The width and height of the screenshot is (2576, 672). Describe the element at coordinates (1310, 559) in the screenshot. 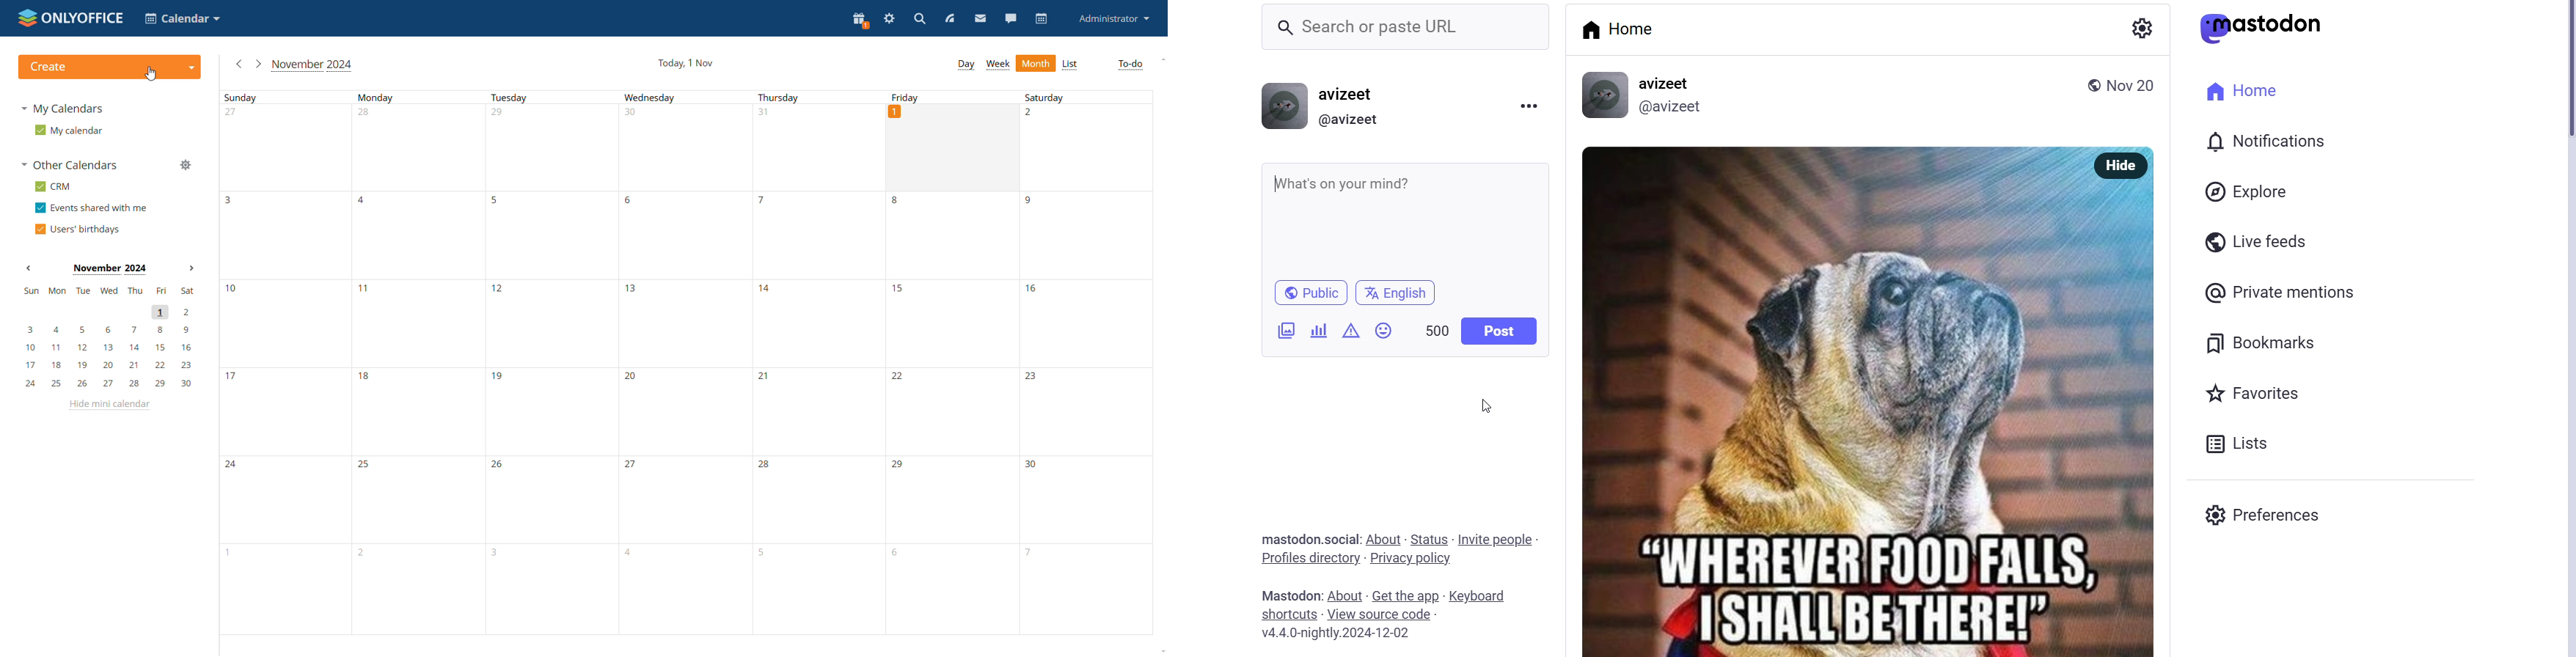

I see `profiles directories` at that location.